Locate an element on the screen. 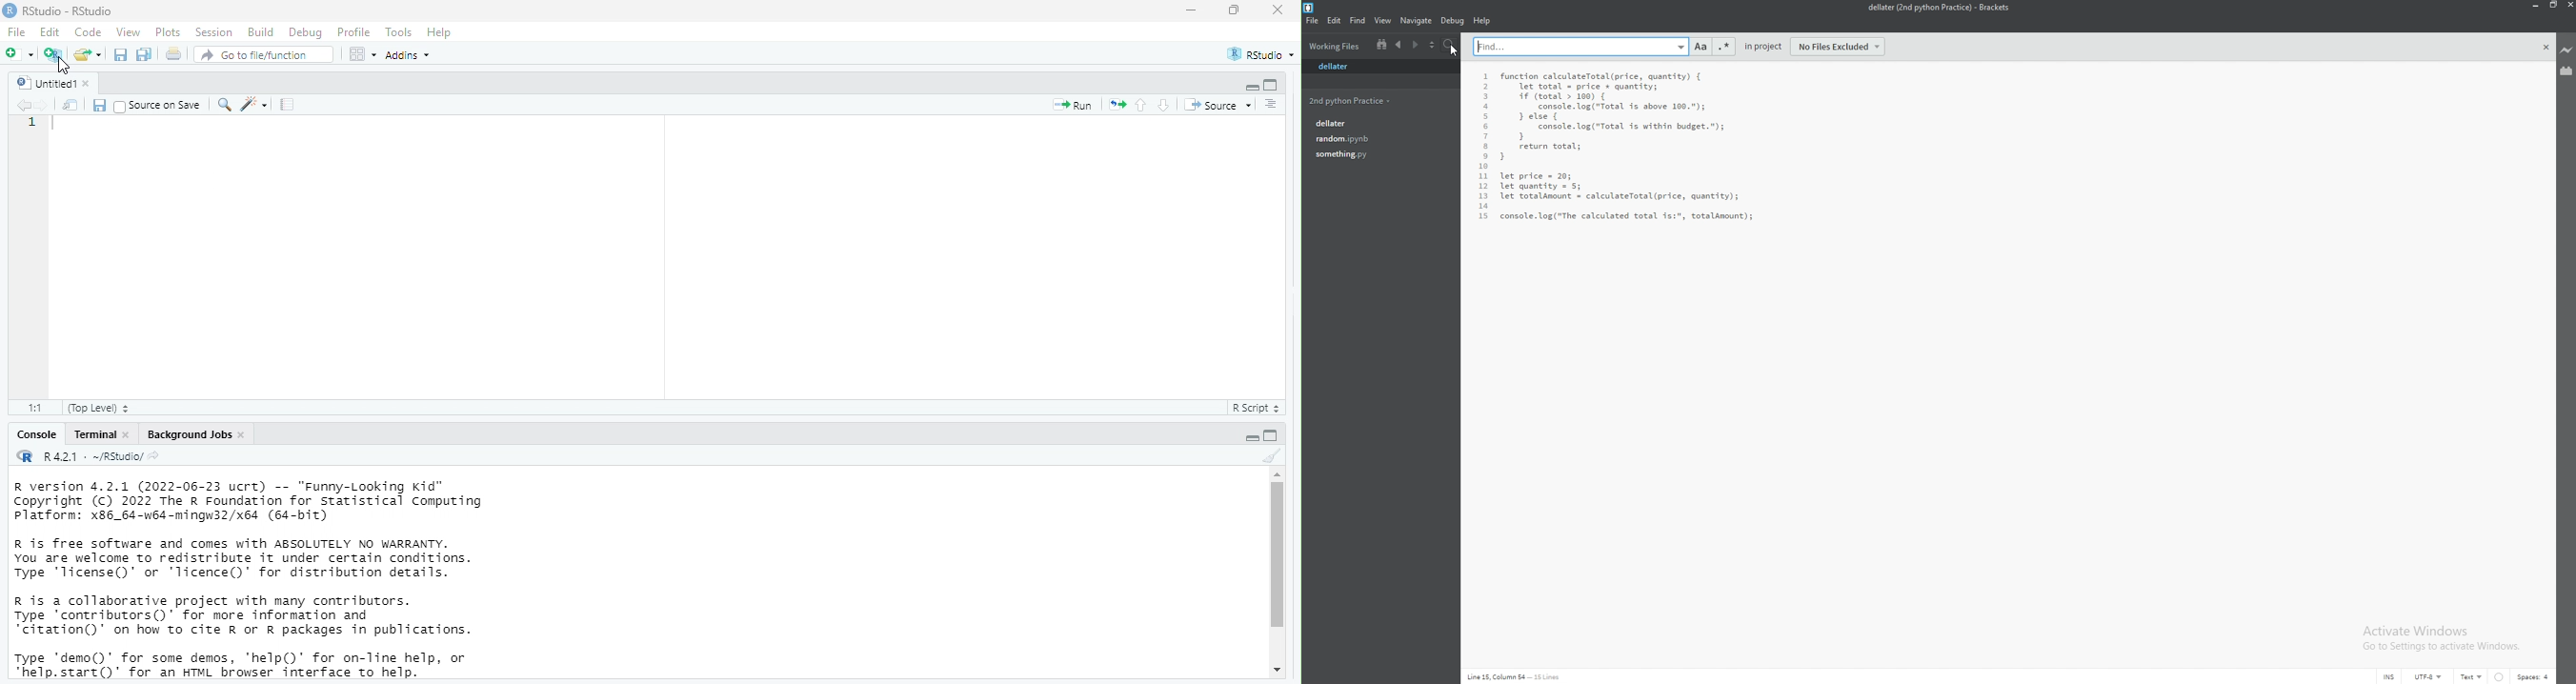  maximize is located at coordinates (1282, 433).